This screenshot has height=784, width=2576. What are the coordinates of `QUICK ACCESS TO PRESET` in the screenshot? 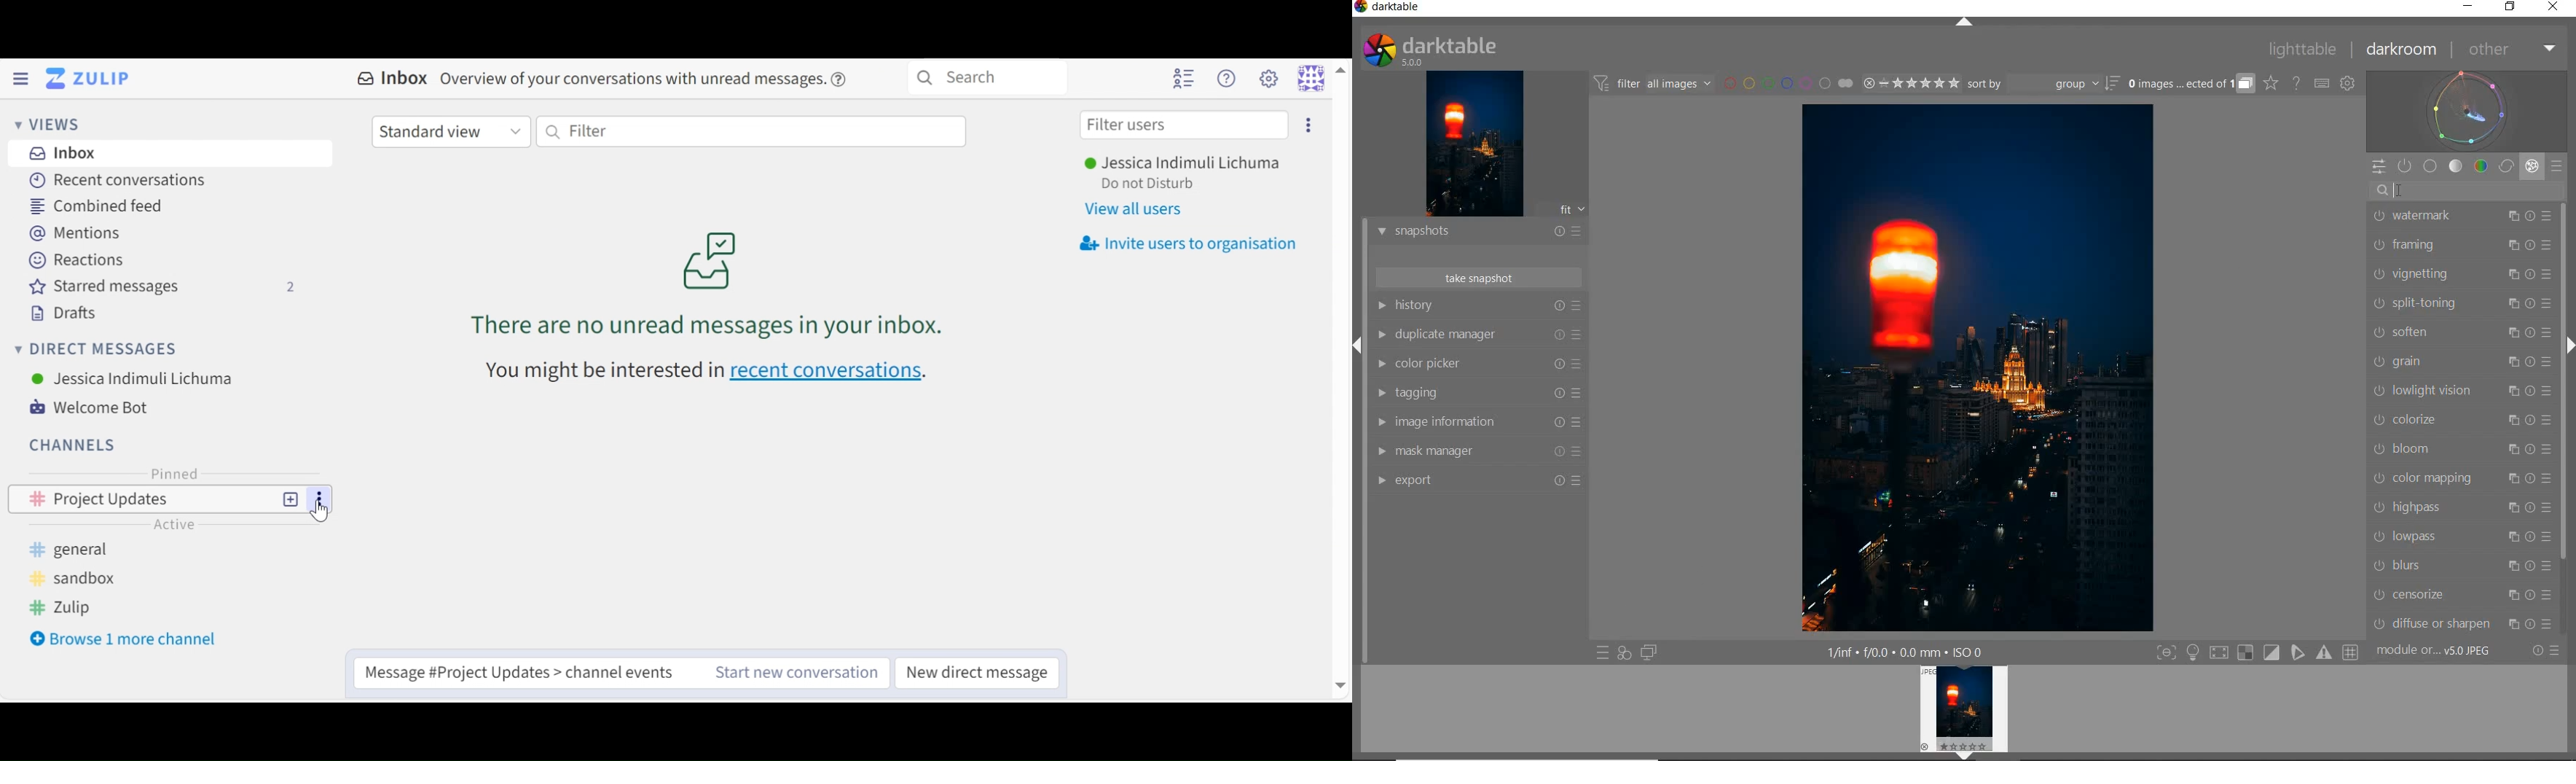 It's located at (1603, 655).